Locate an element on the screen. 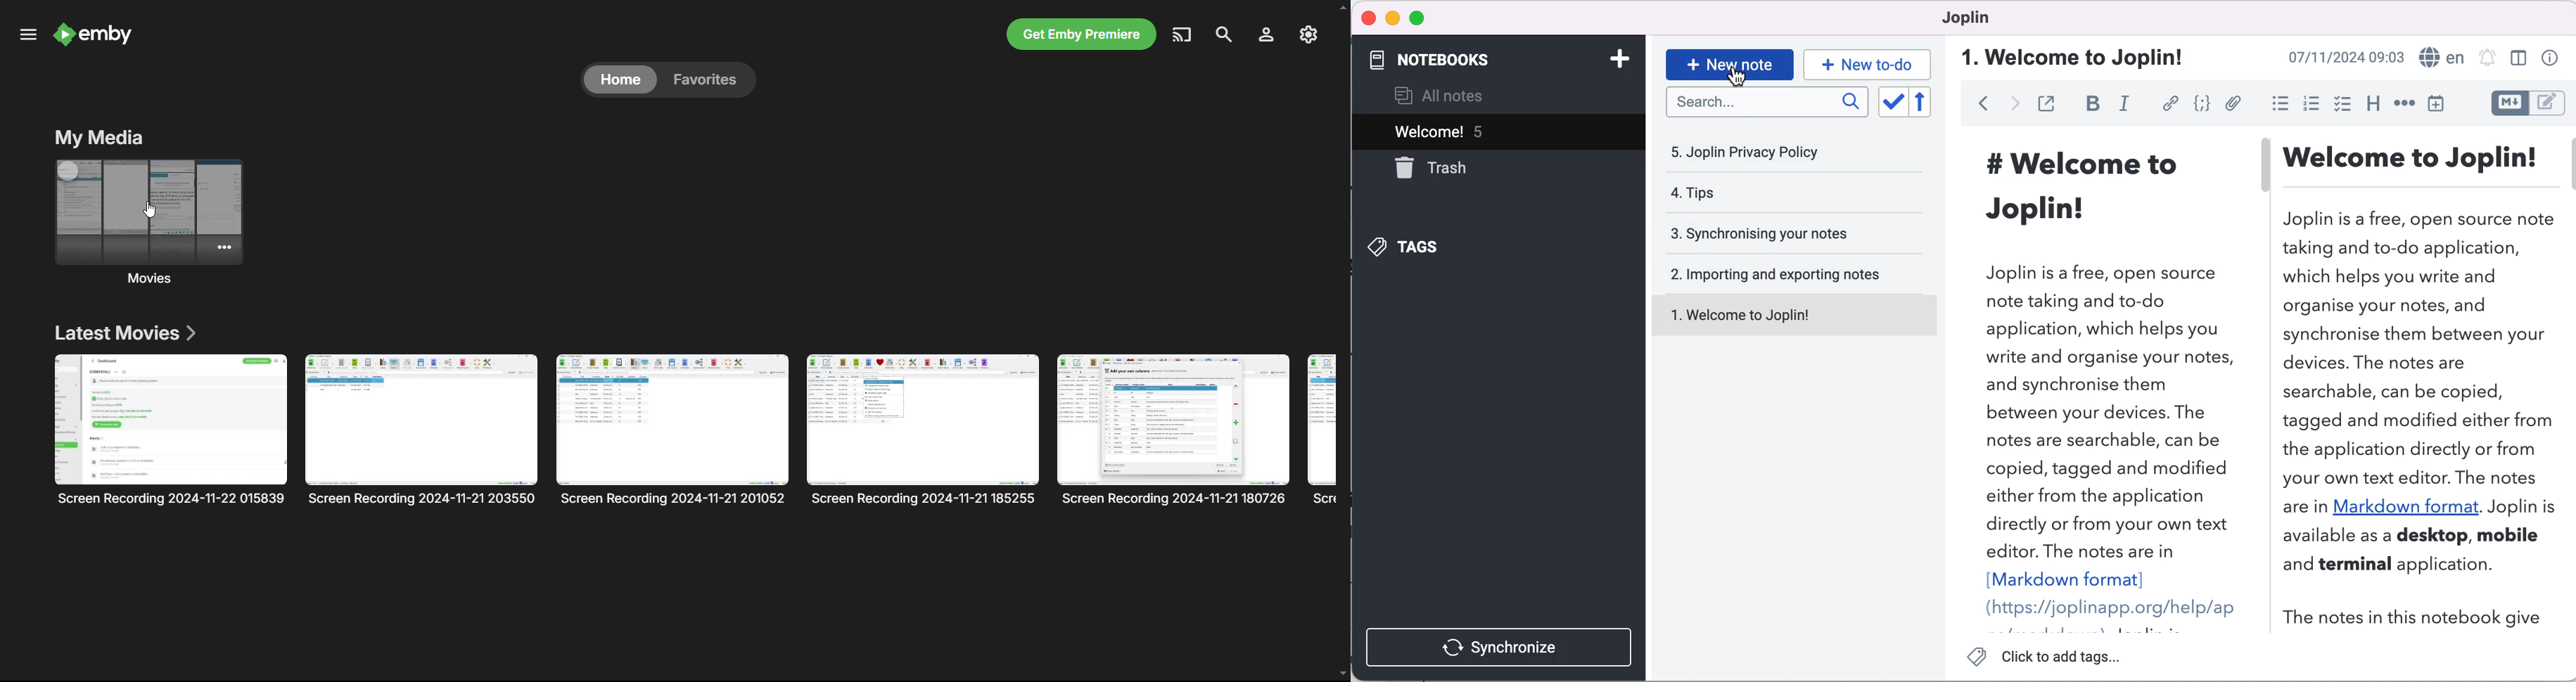  welcome to joplin! is located at coordinates (2076, 56).